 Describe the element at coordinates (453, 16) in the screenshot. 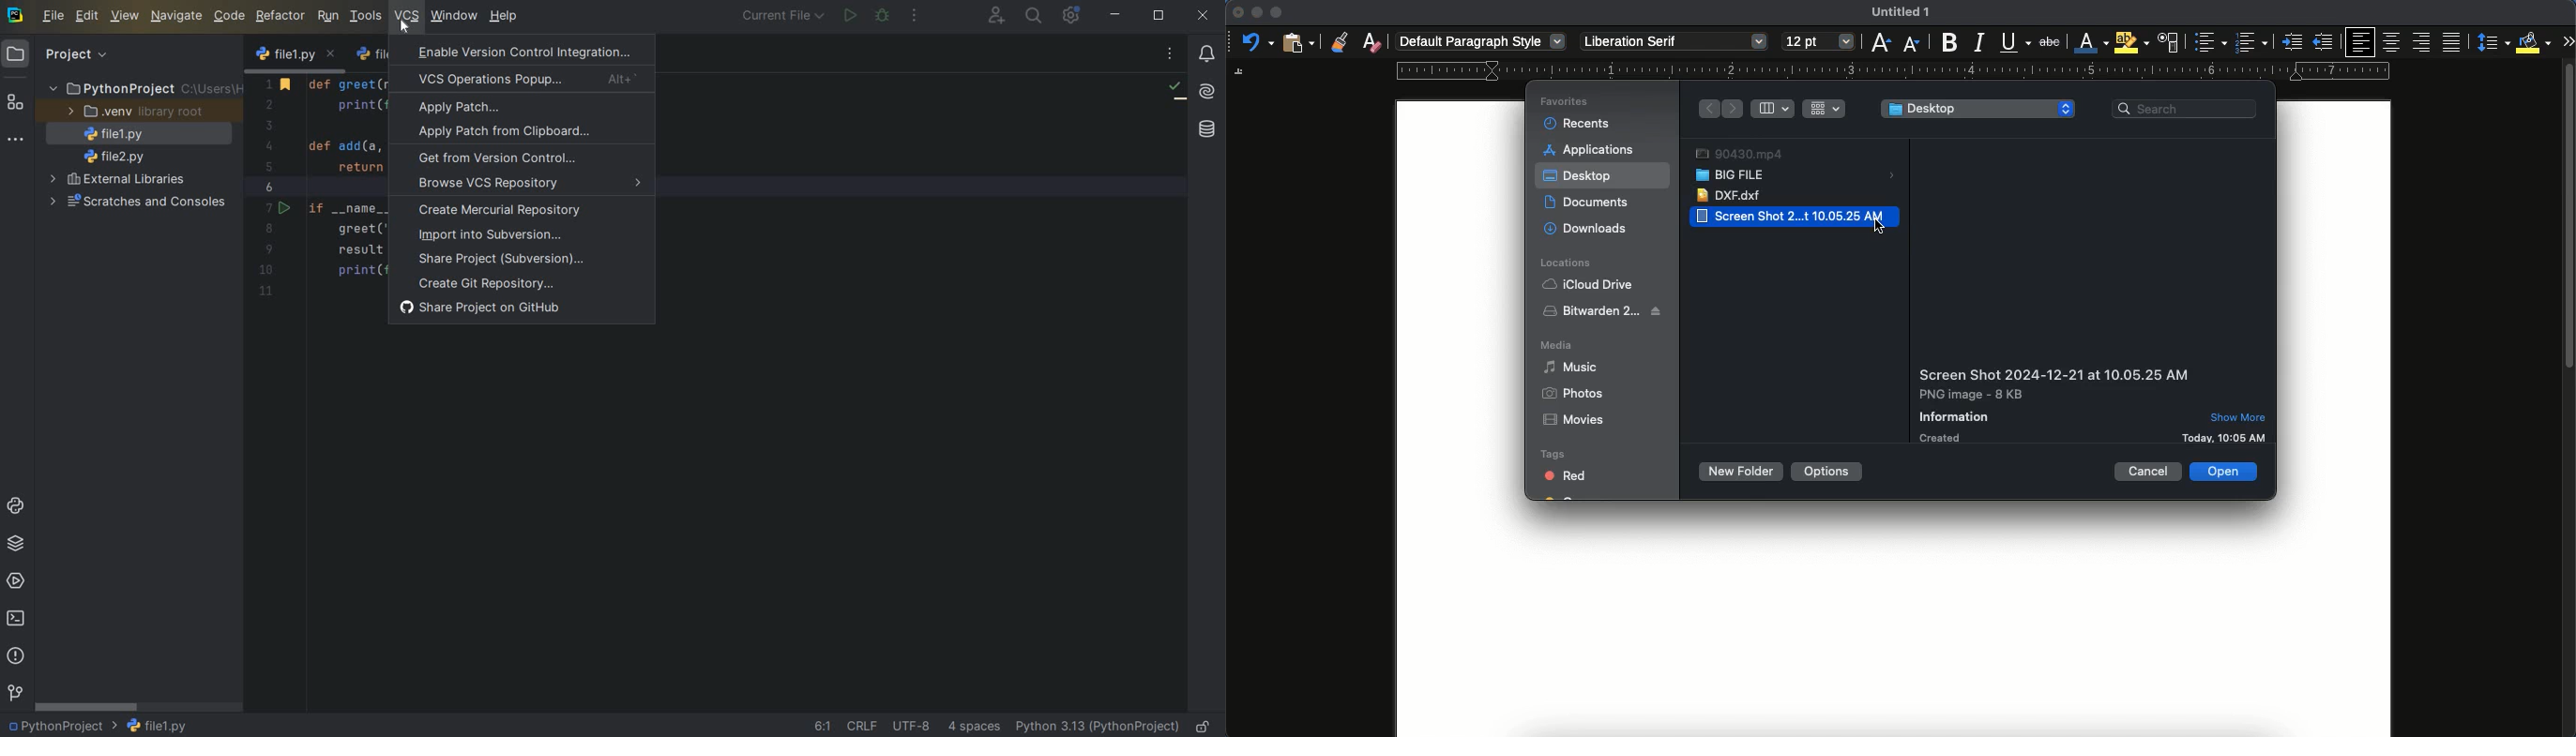

I see `window` at that location.